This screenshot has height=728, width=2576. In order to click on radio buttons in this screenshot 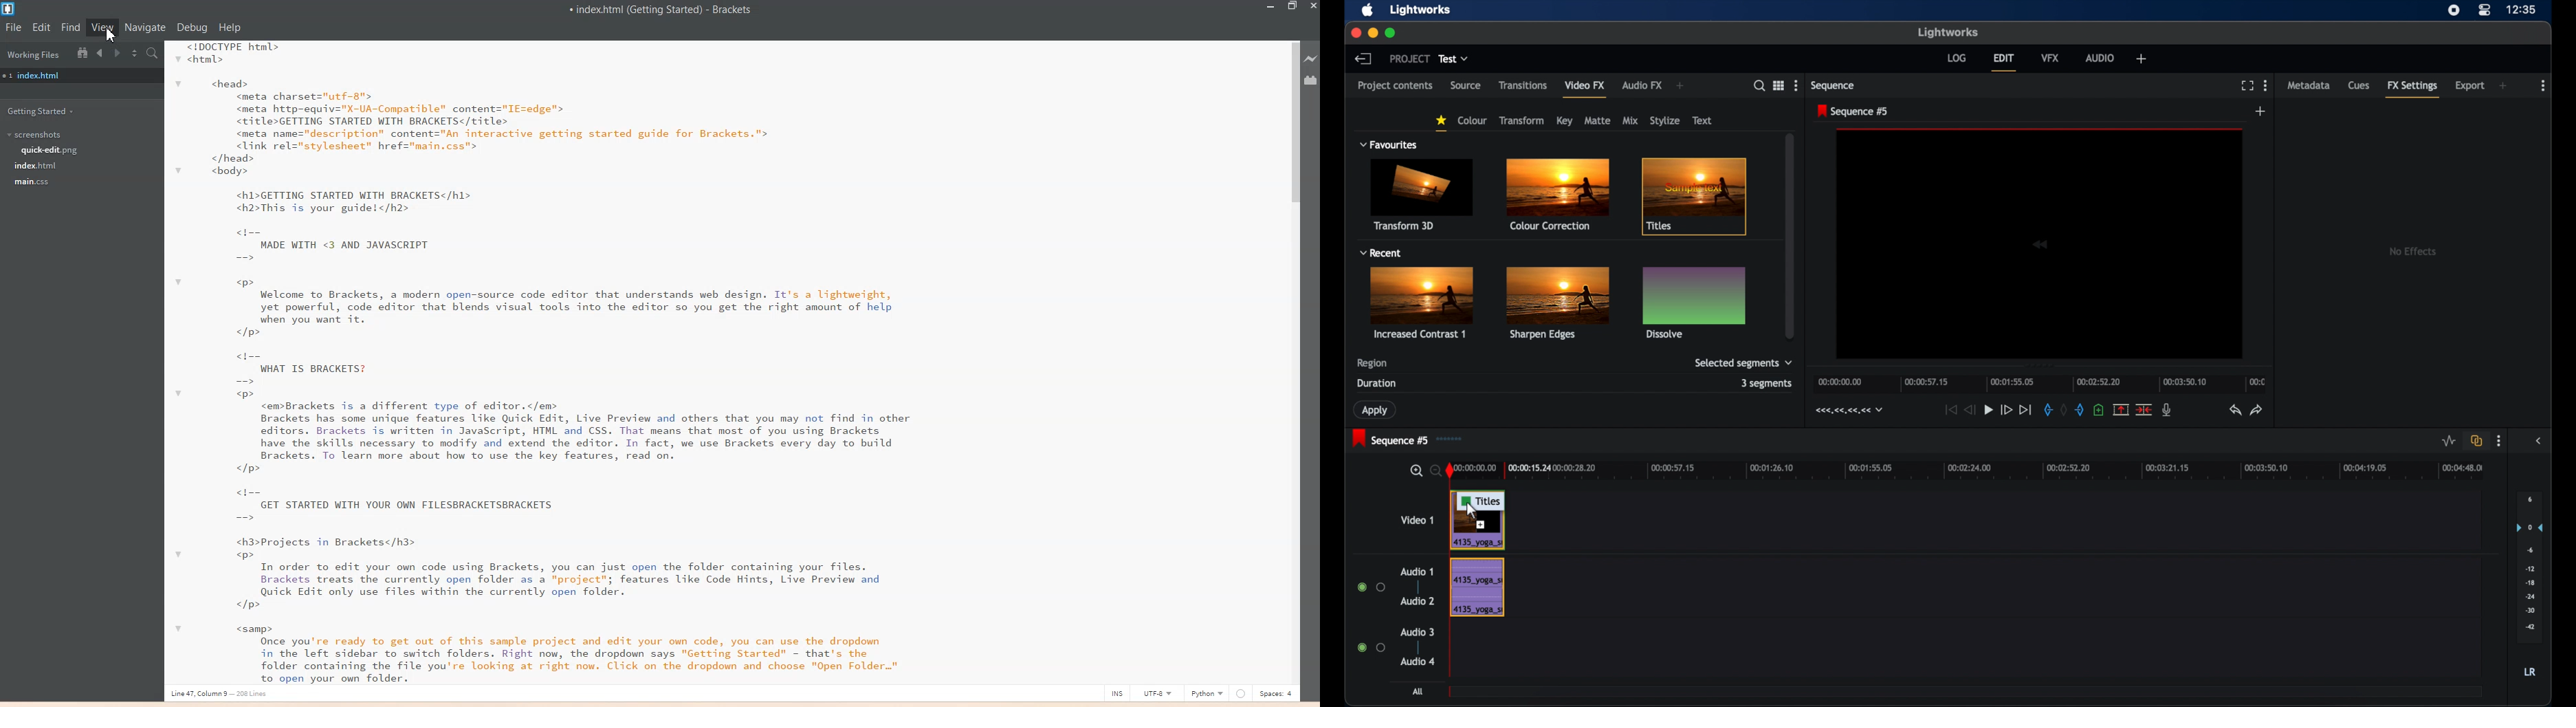, I will do `click(1372, 587)`.